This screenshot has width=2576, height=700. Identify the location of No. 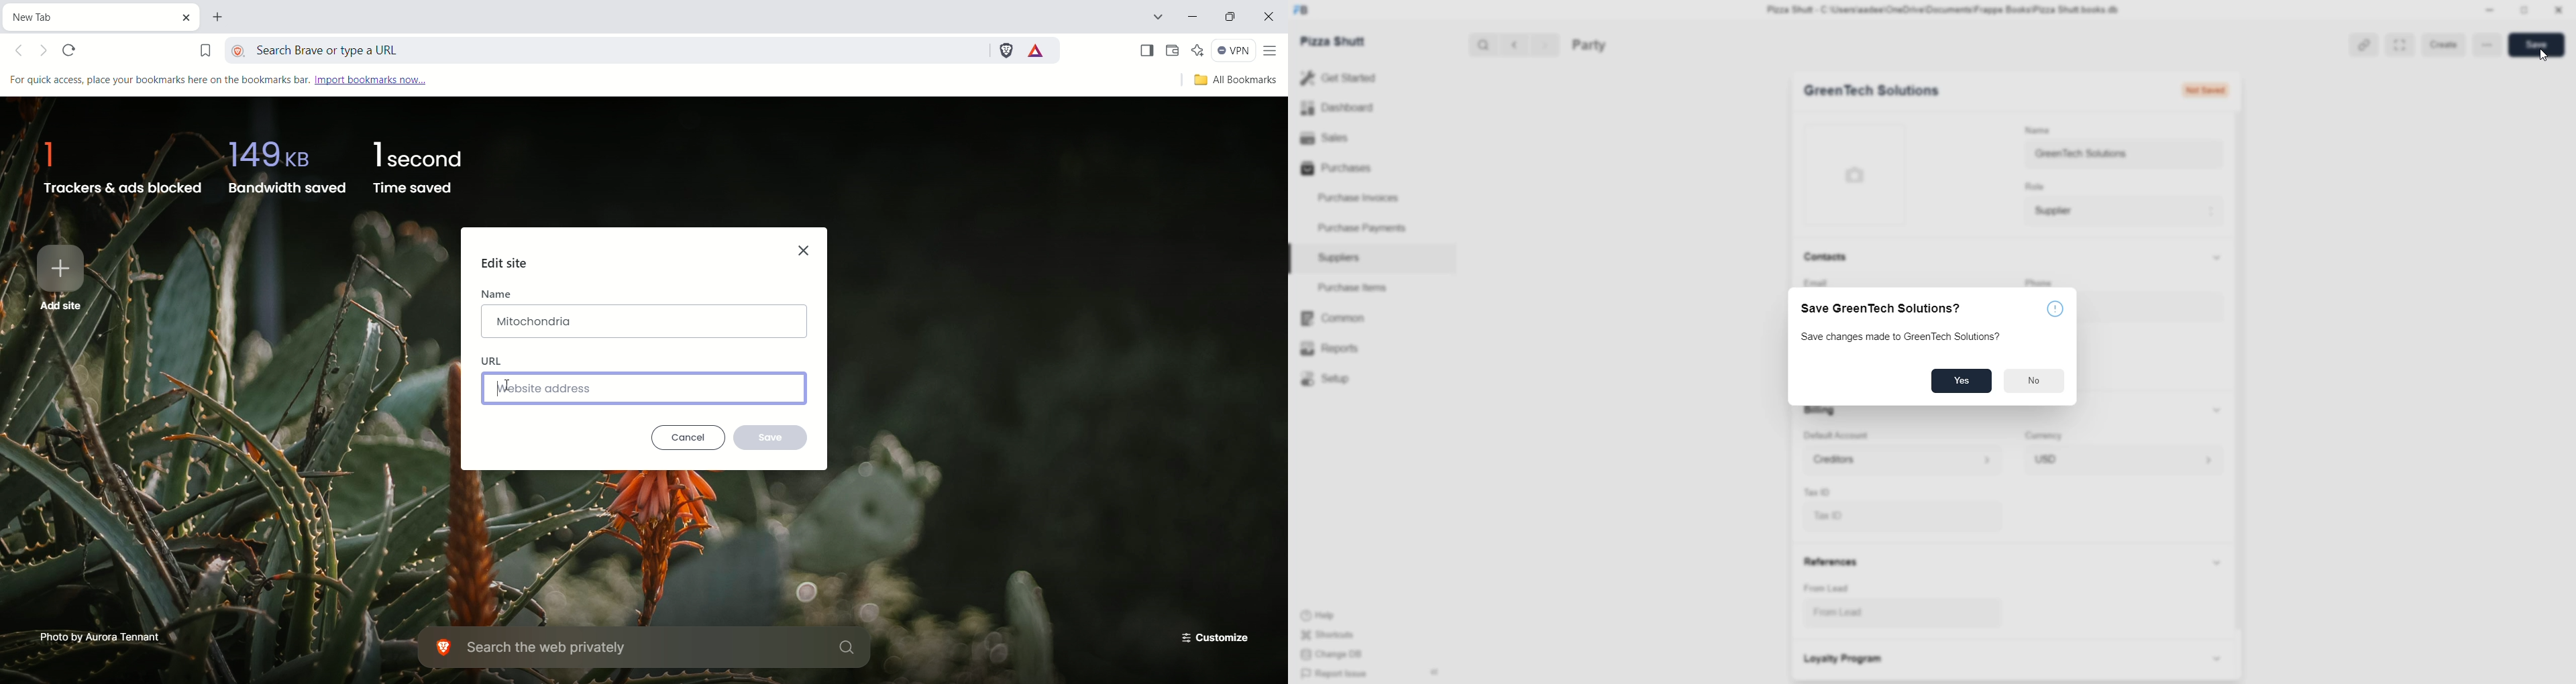
(2033, 381).